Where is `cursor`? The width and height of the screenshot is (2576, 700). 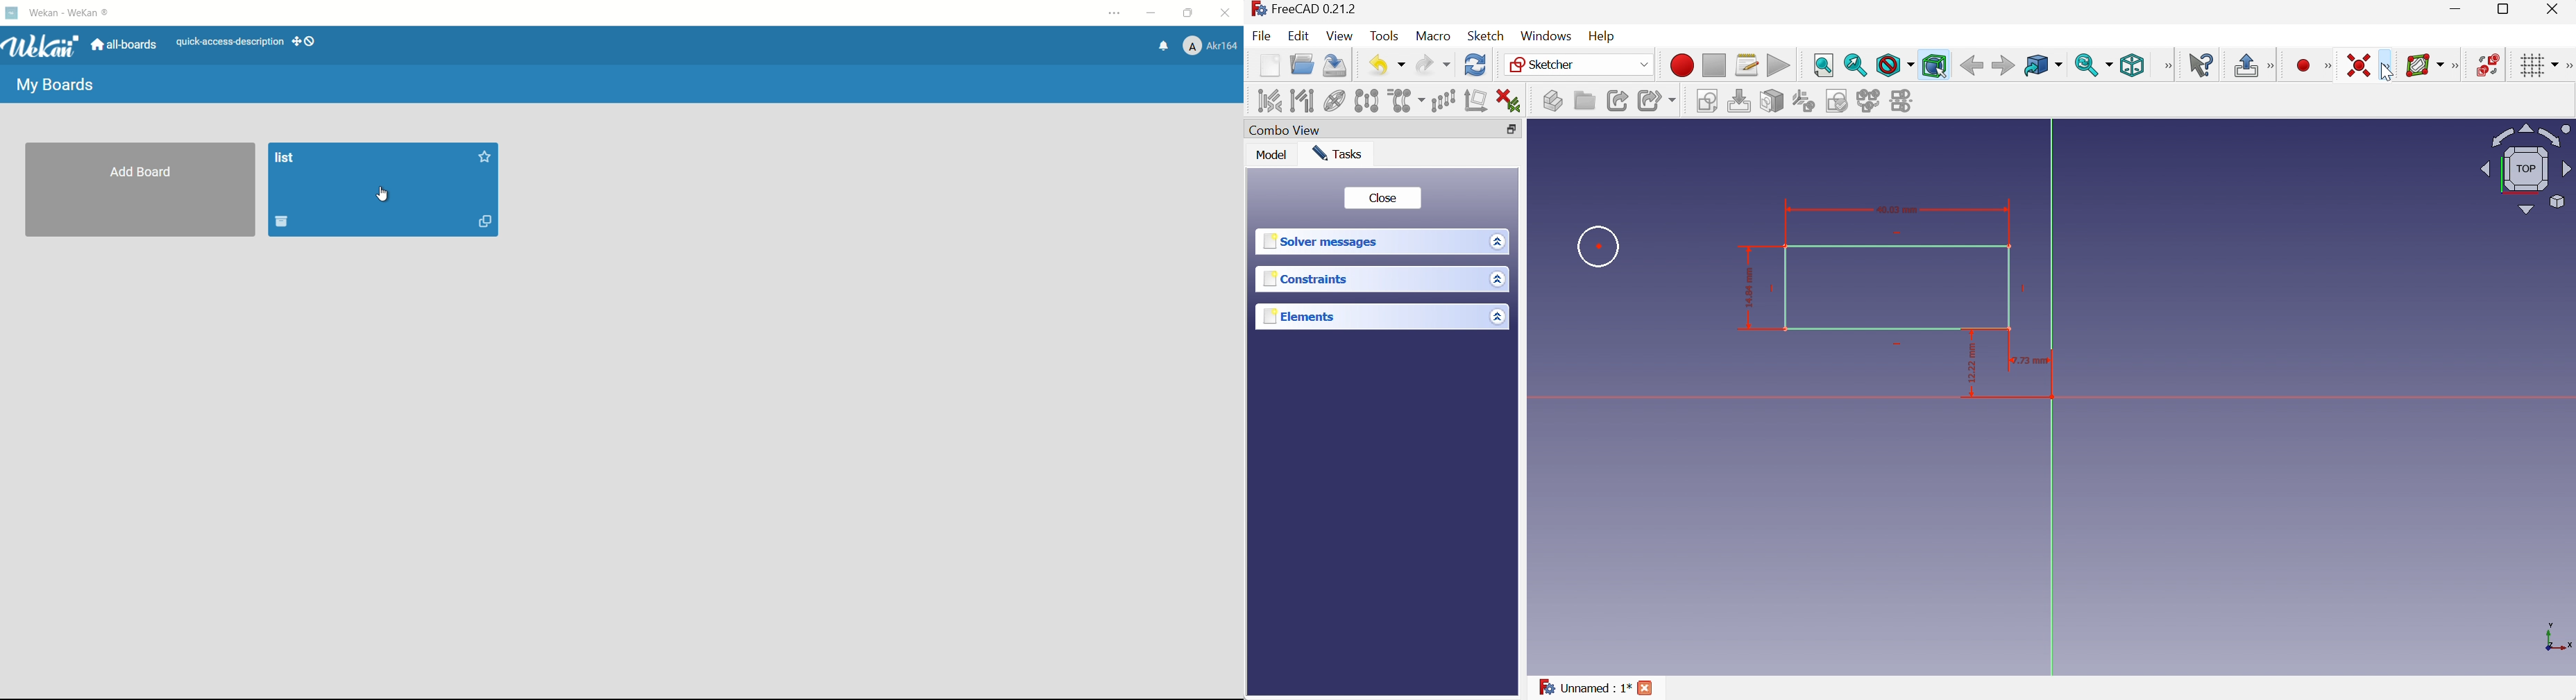 cursor is located at coordinates (2384, 75).